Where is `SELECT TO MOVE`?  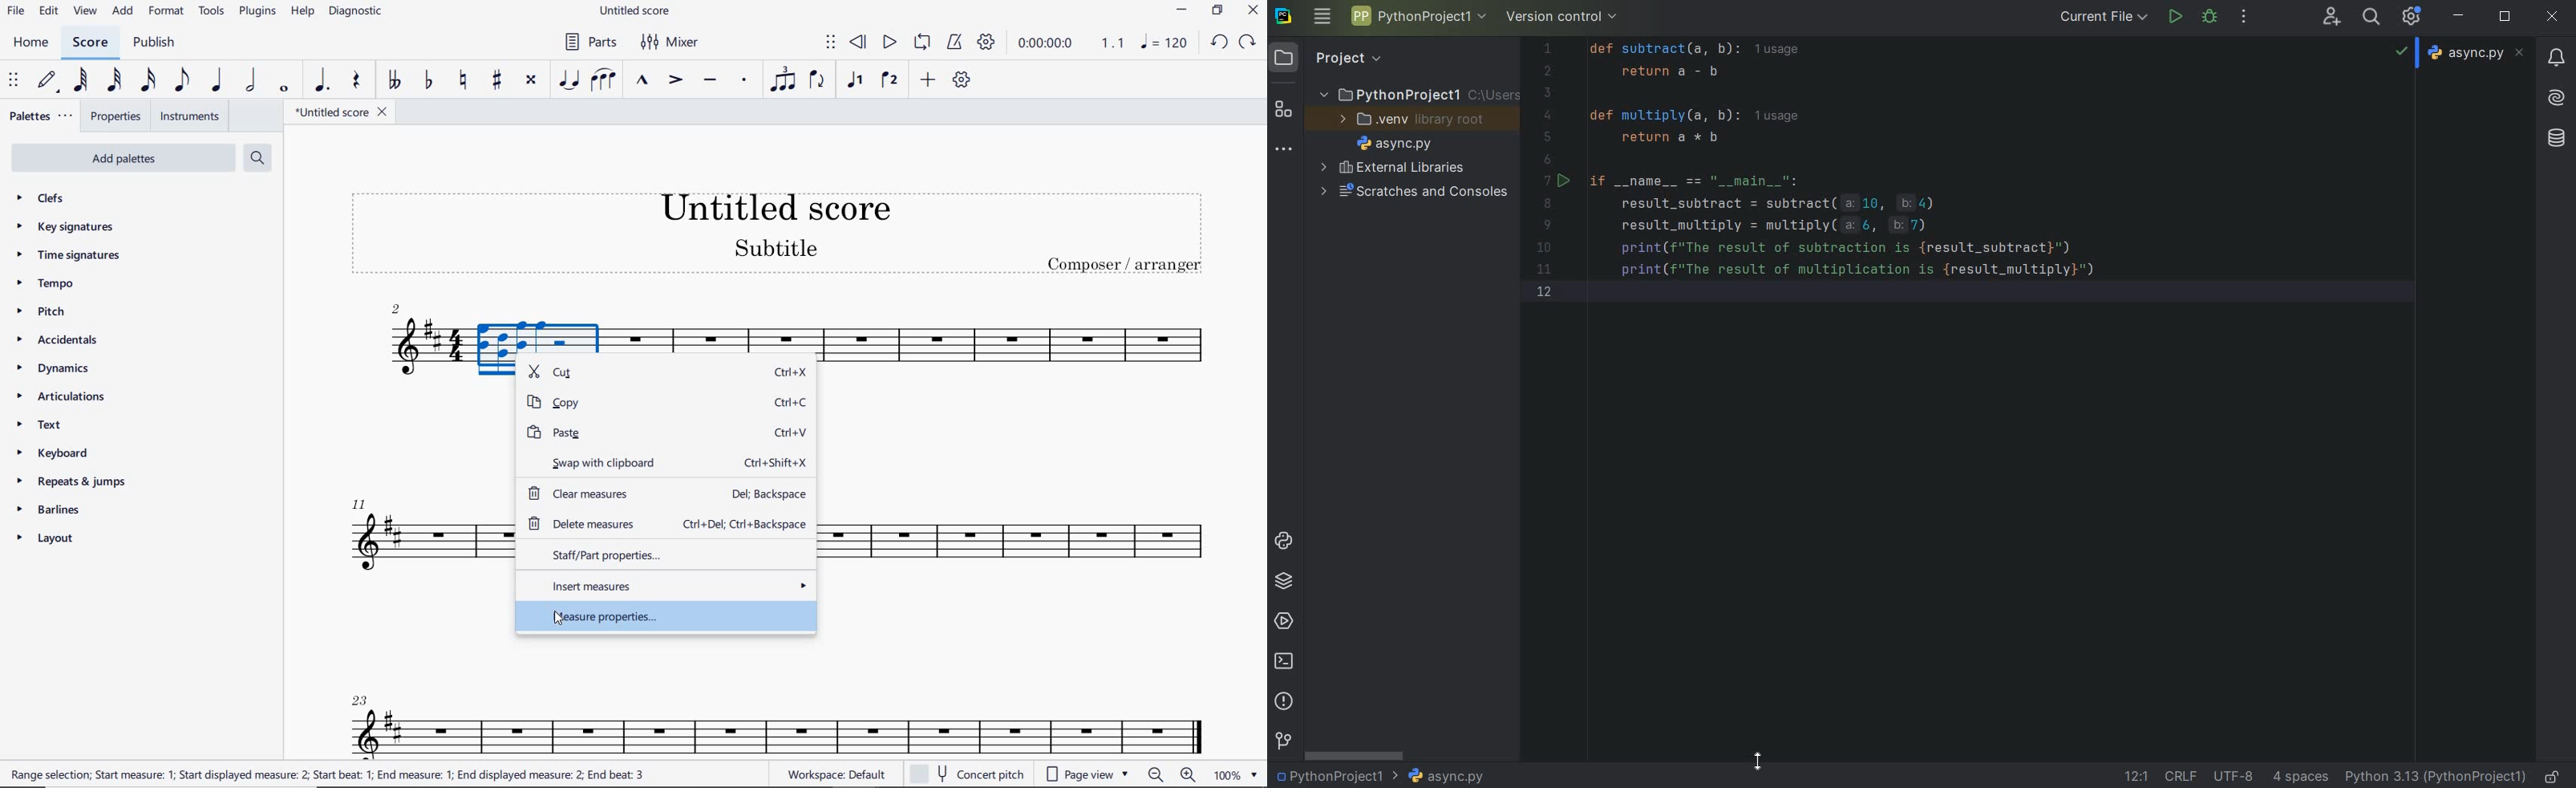 SELECT TO MOVE is located at coordinates (831, 43).